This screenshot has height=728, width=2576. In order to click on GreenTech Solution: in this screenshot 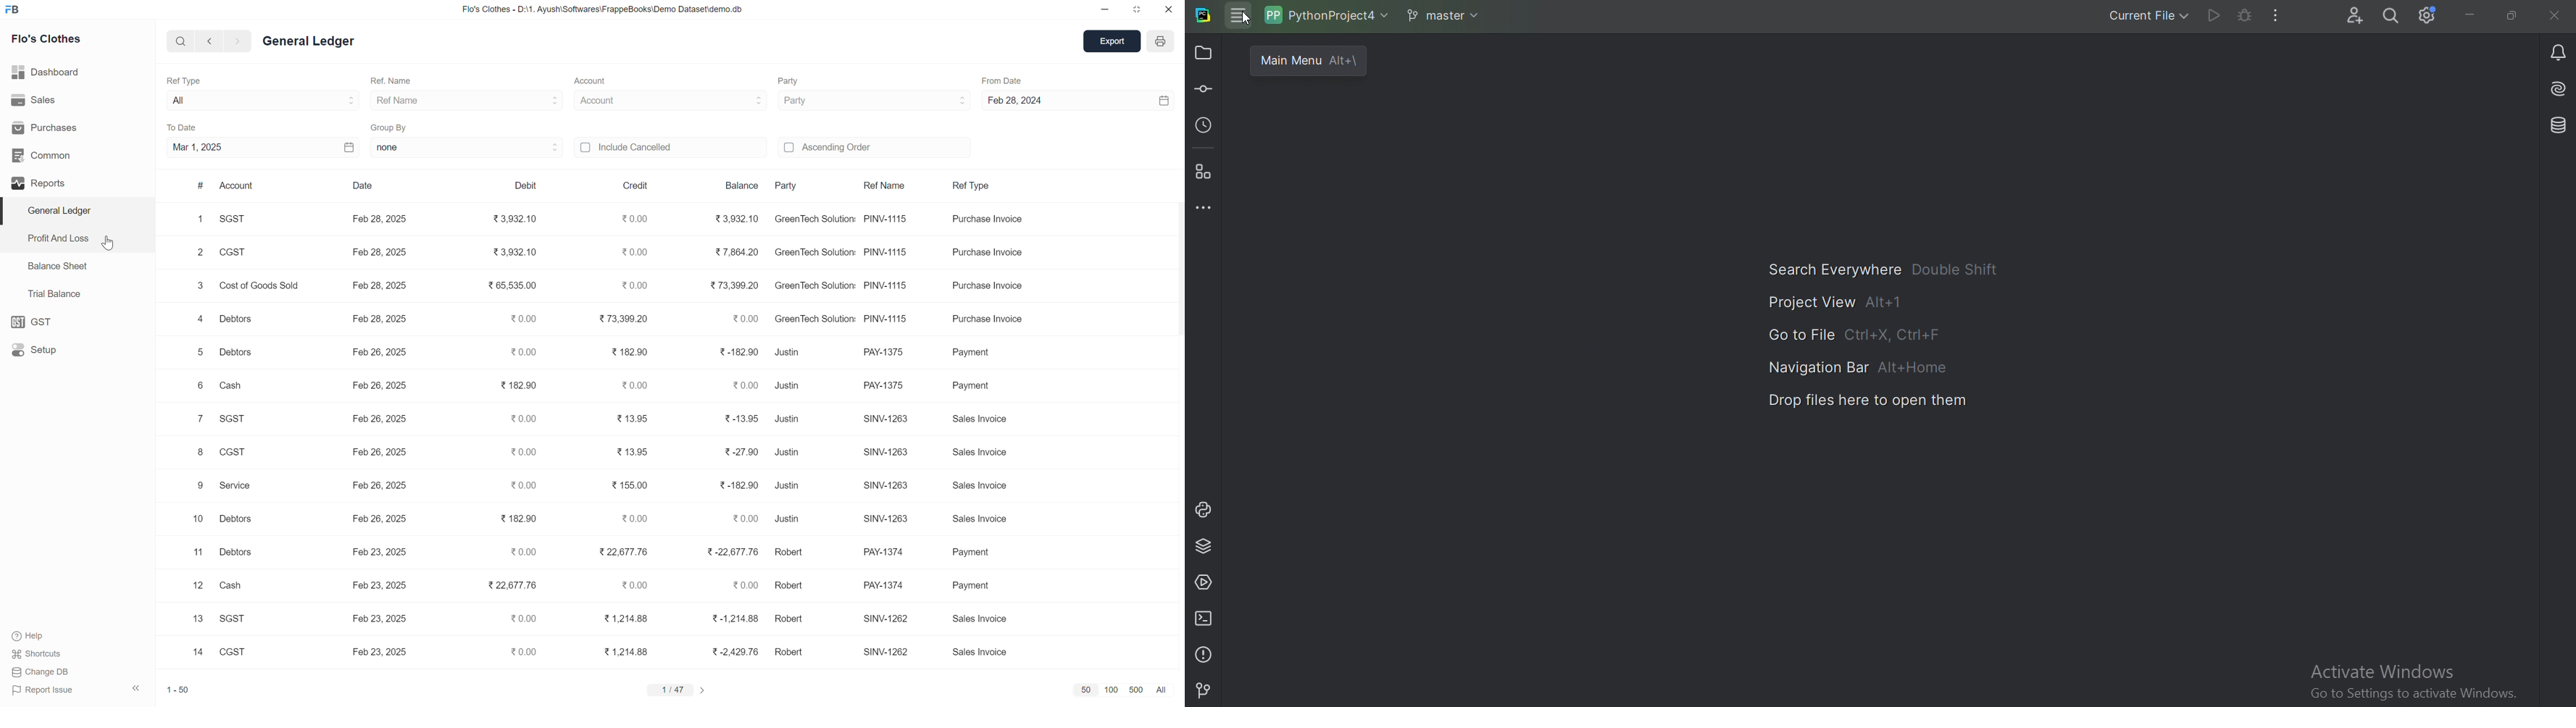, I will do `click(816, 321)`.